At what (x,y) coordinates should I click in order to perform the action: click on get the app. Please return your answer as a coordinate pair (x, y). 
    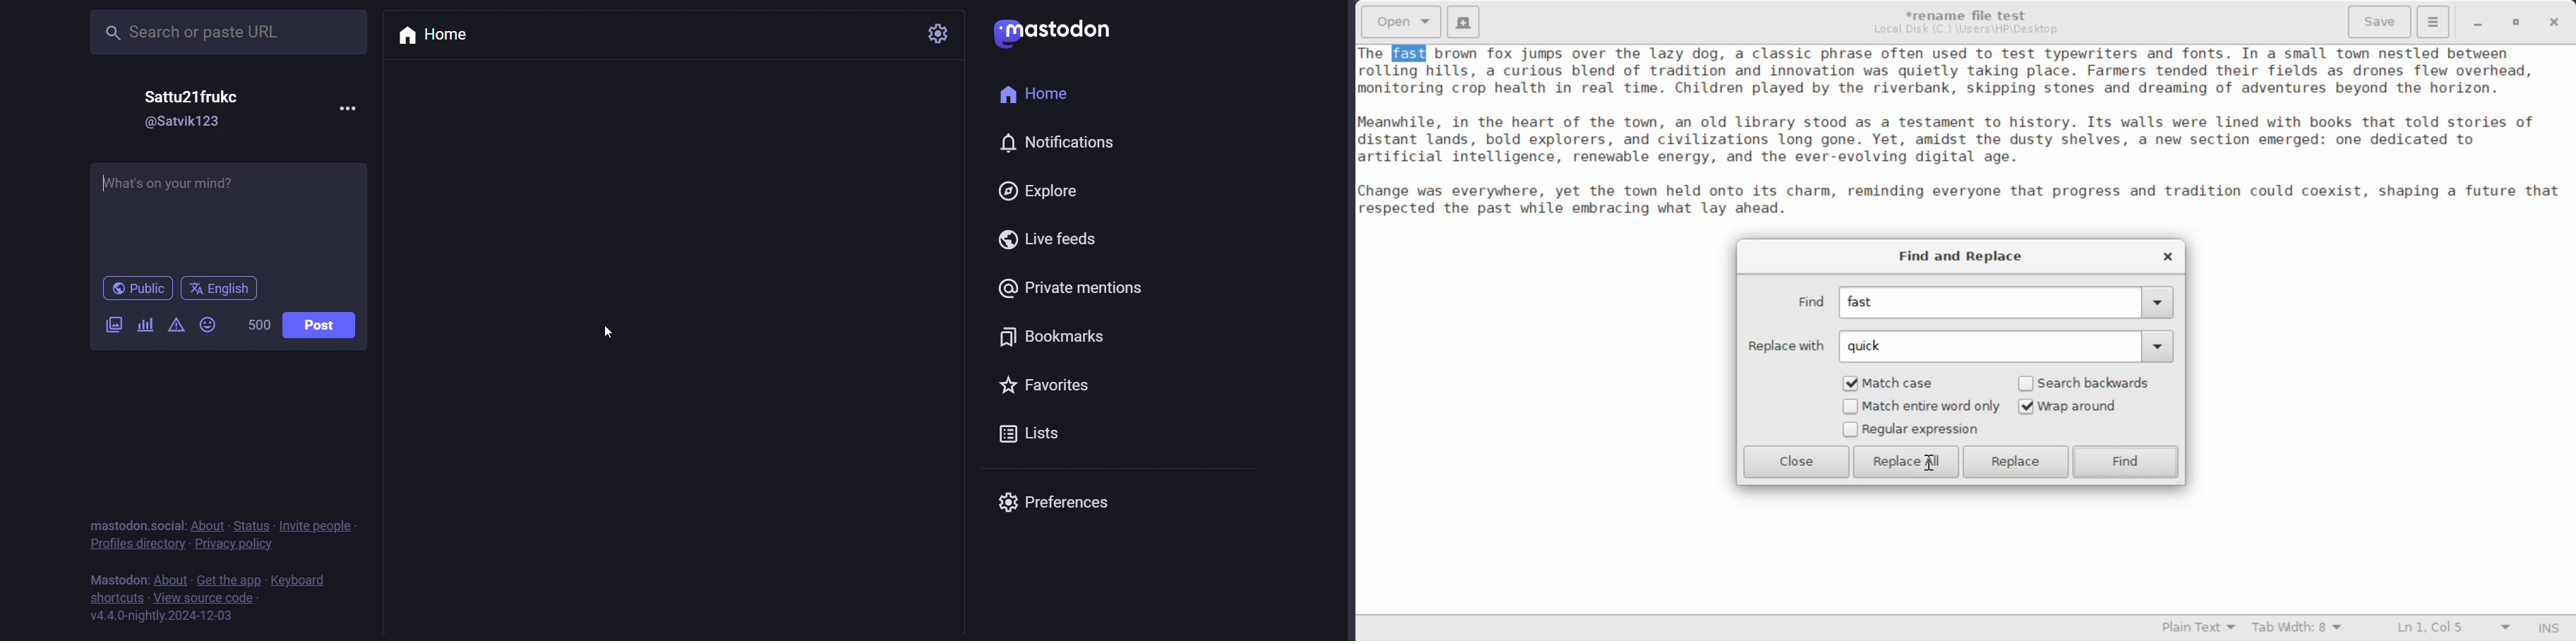
    Looking at the image, I should click on (227, 581).